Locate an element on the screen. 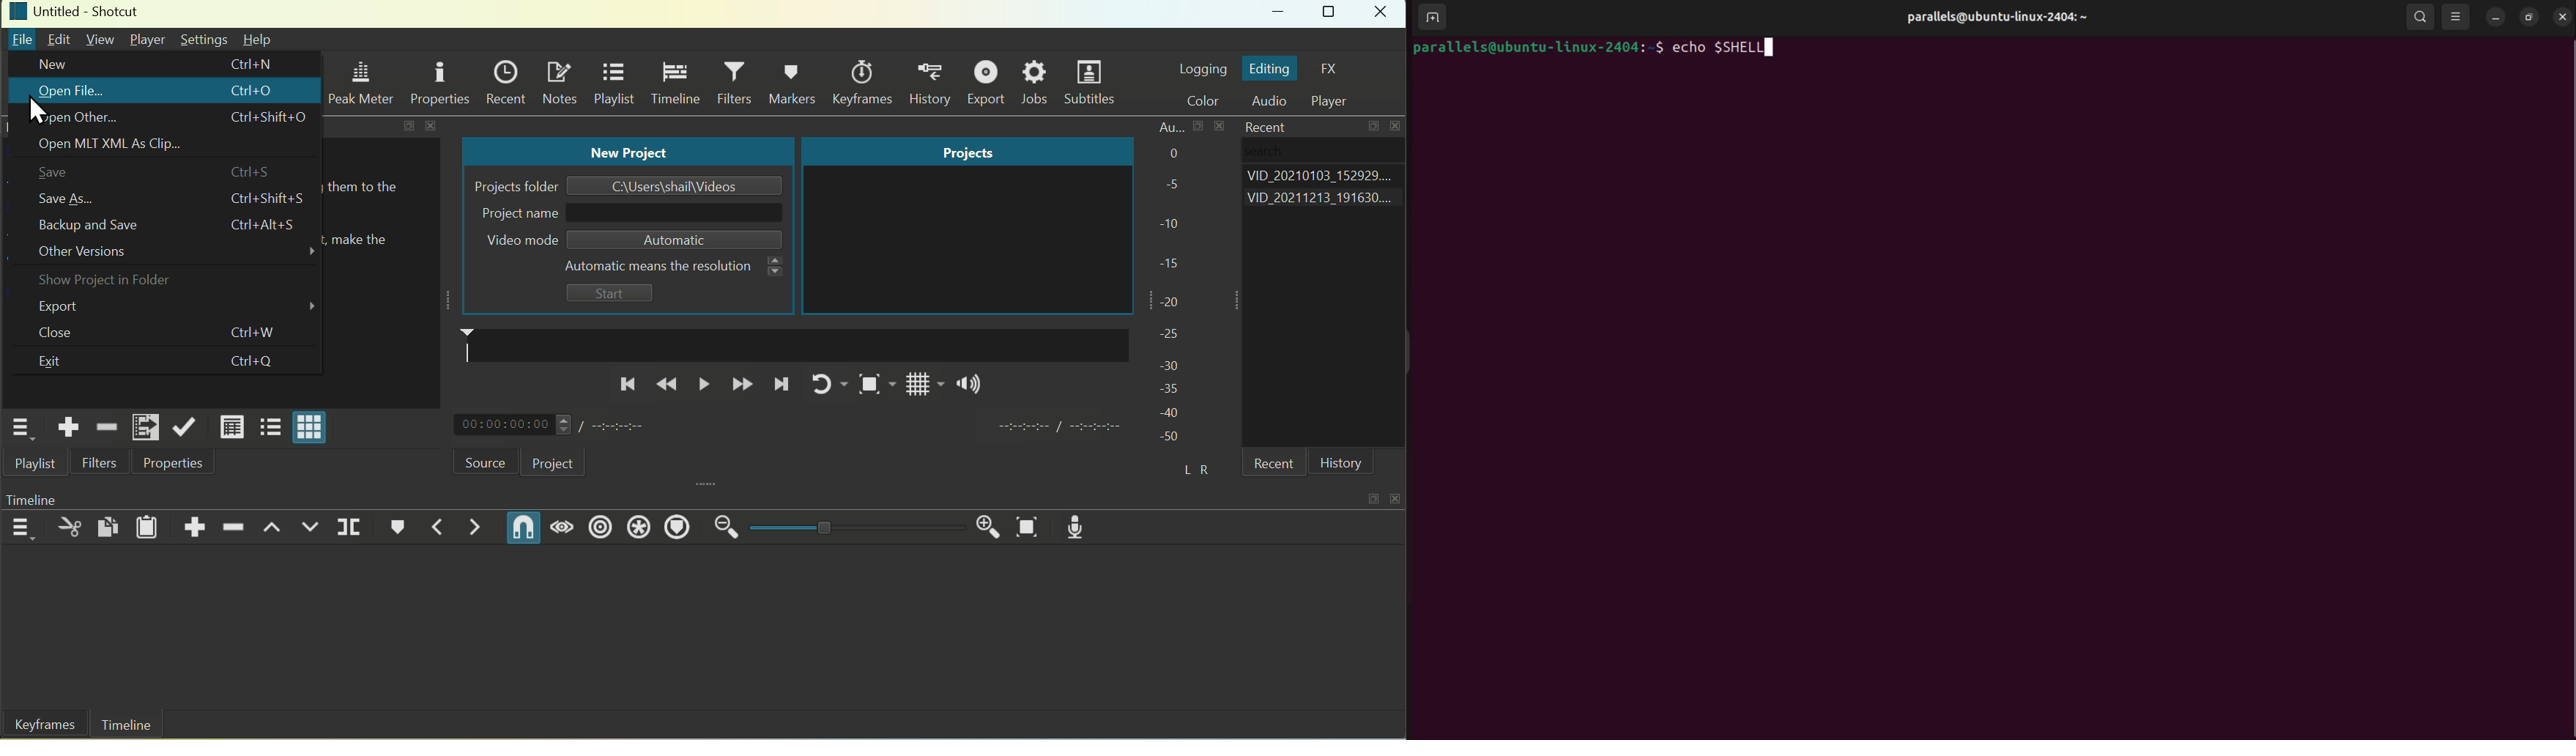 The image size is (2576, 756). Save is located at coordinates (64, 173).